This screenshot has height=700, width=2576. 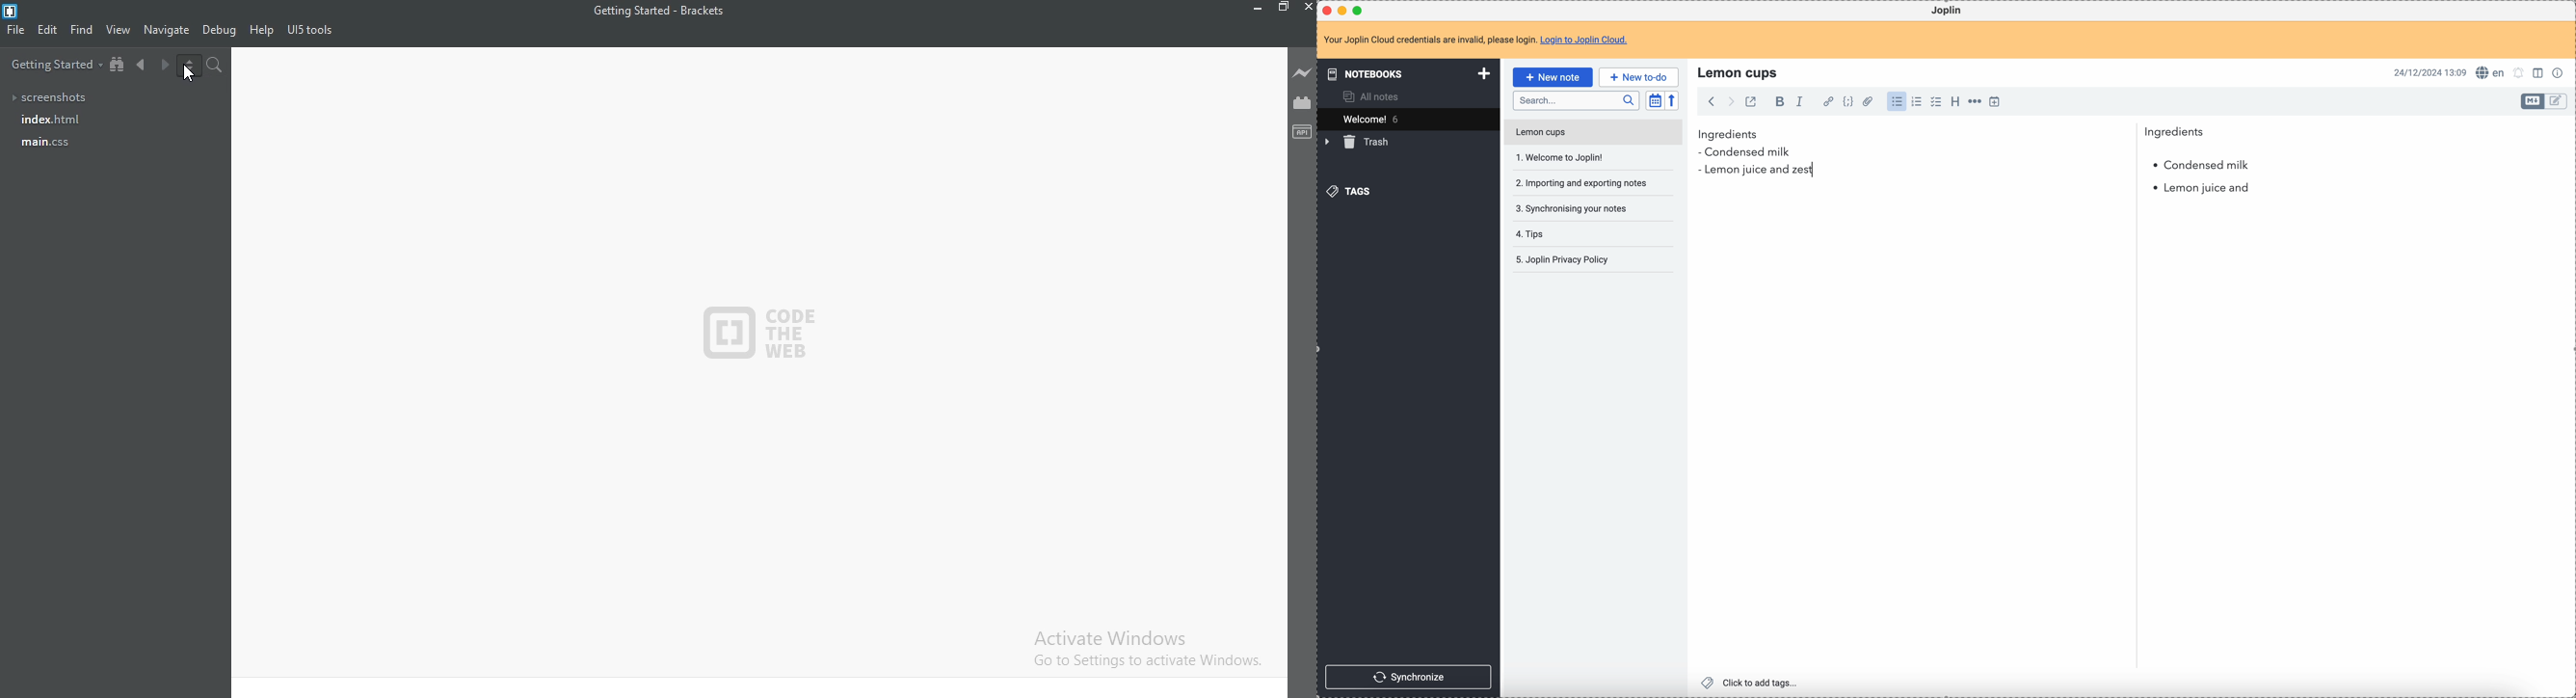 I want to click on Screenshots, so click(x=52, y=98).